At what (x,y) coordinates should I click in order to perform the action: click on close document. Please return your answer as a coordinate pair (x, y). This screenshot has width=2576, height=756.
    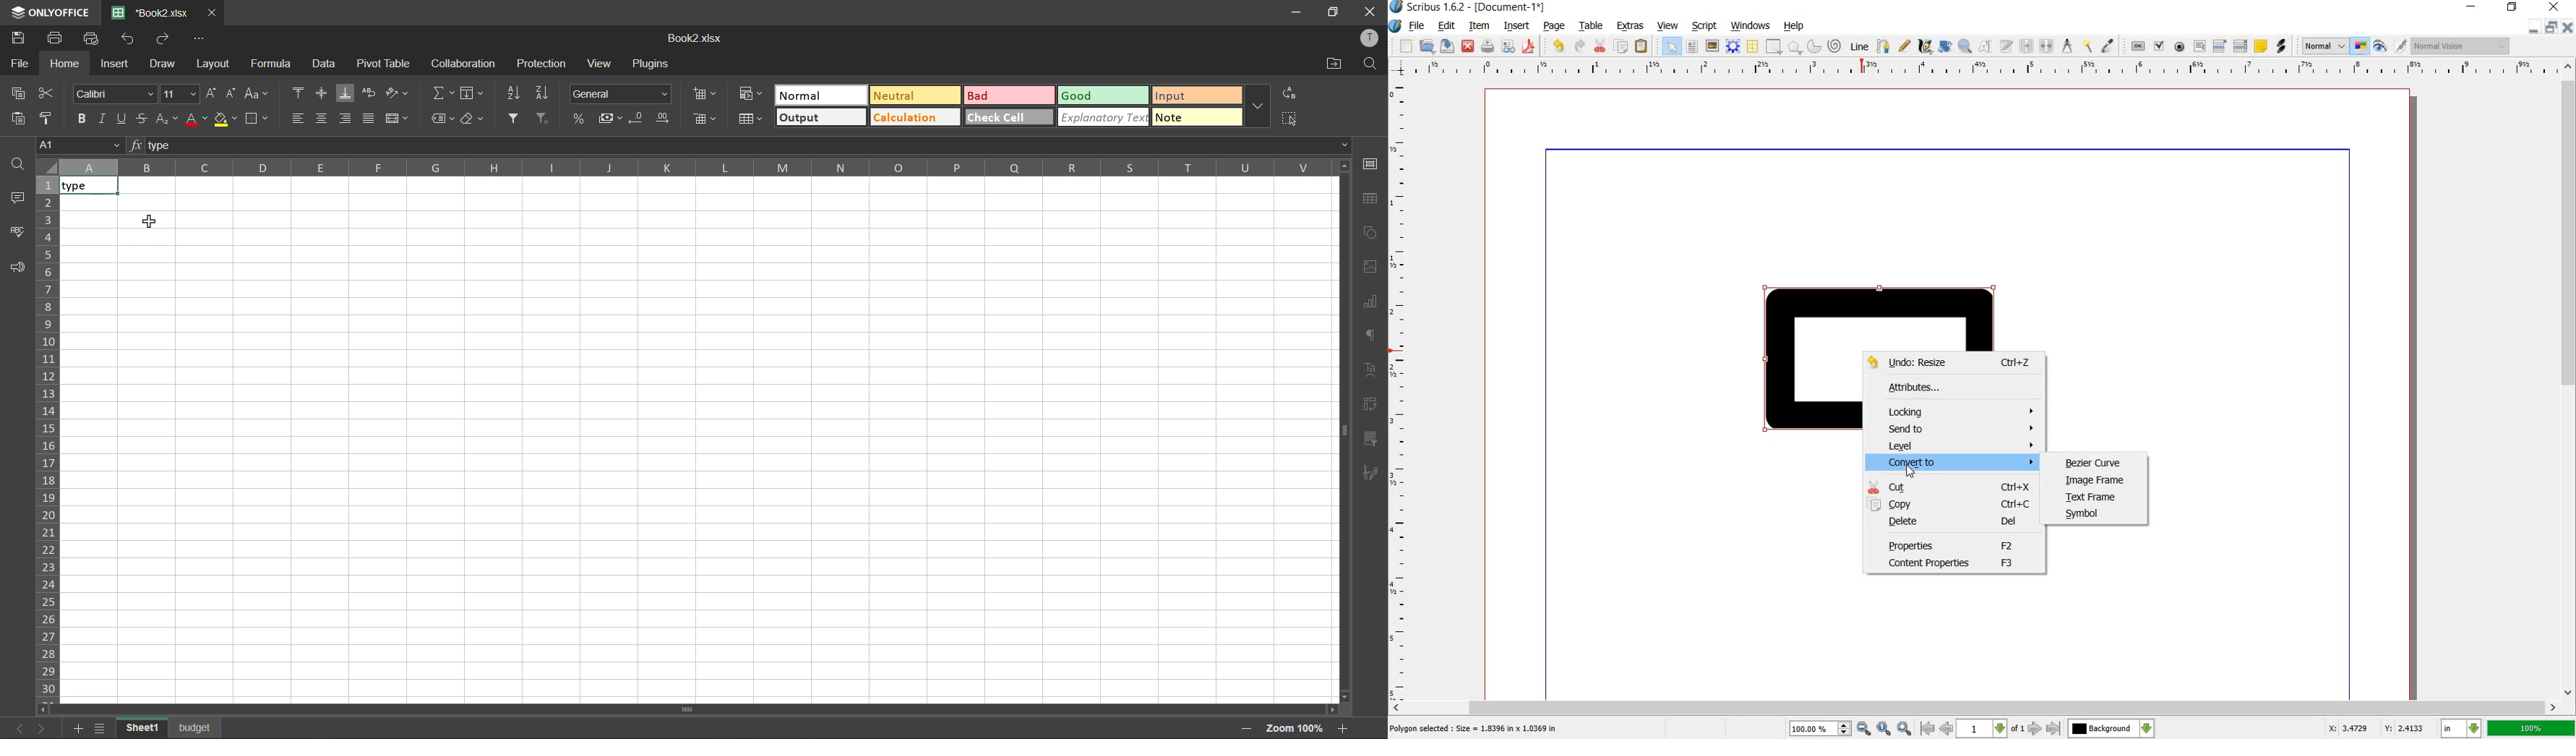
    Looking at the image, I should click on (2569, 25).